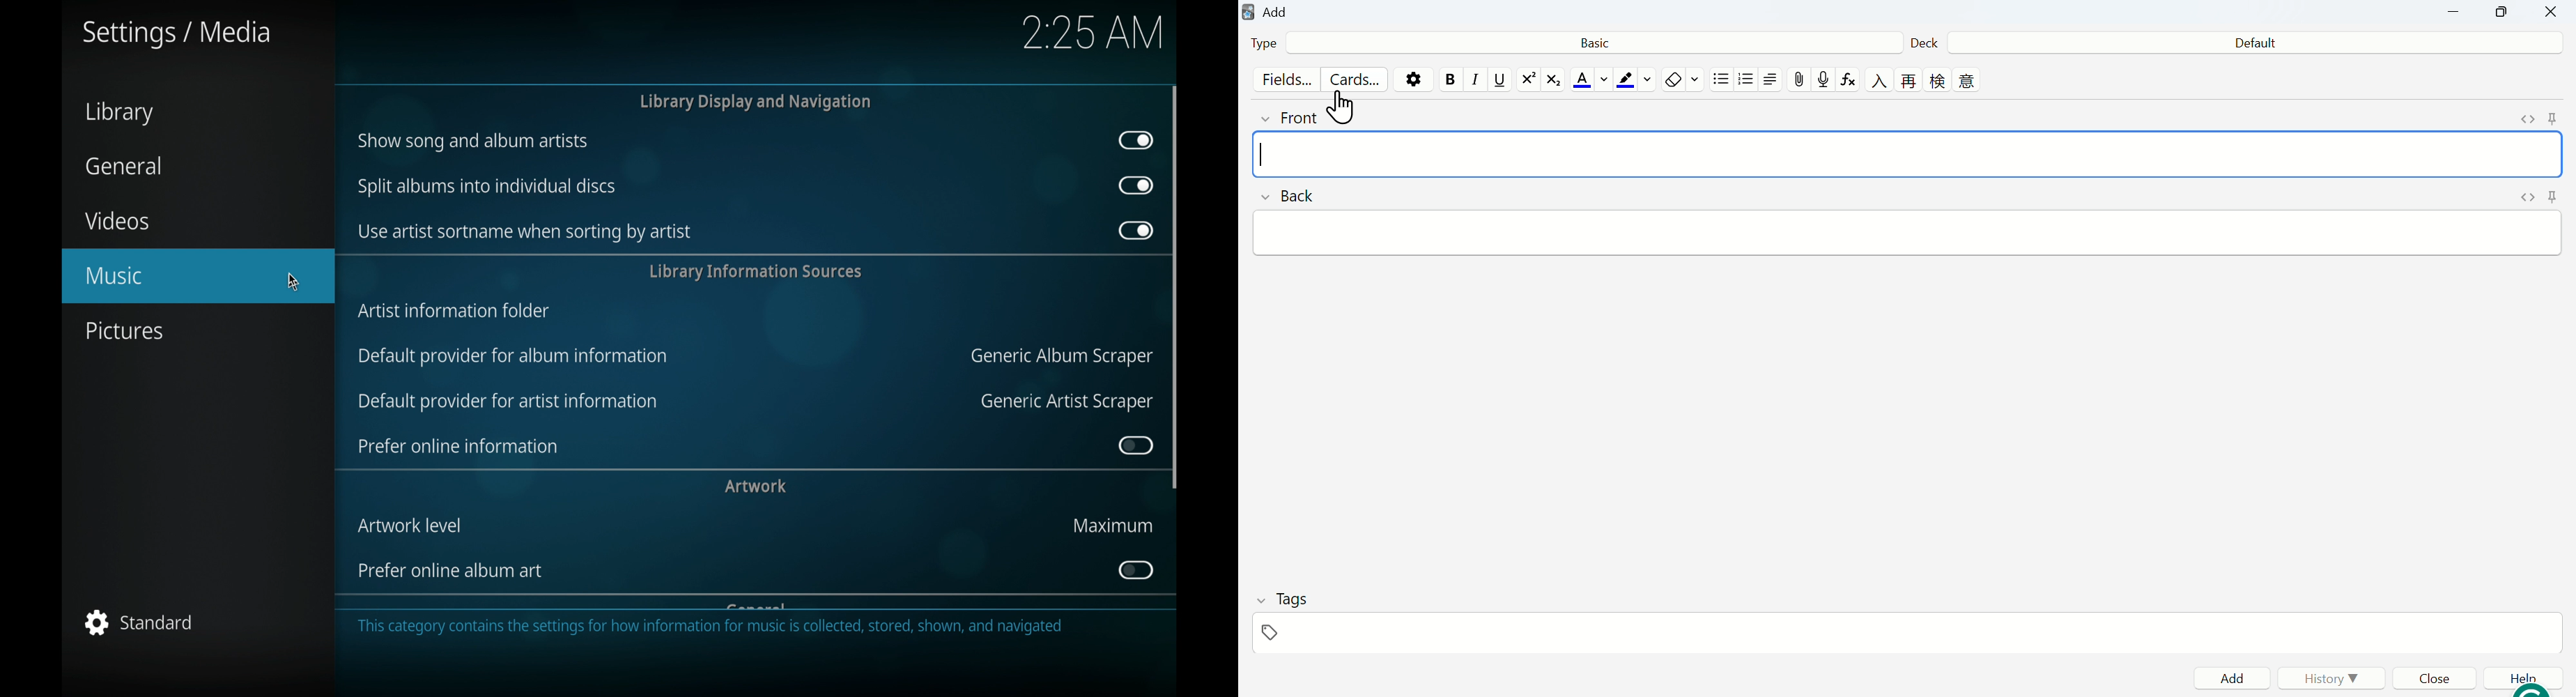 Image resolution: width=2576 pixels, height=700 pixels. What do you see at coordinates (2232, 678) in the screenshot?
I see `Add` at bounding box center [2232, 678].